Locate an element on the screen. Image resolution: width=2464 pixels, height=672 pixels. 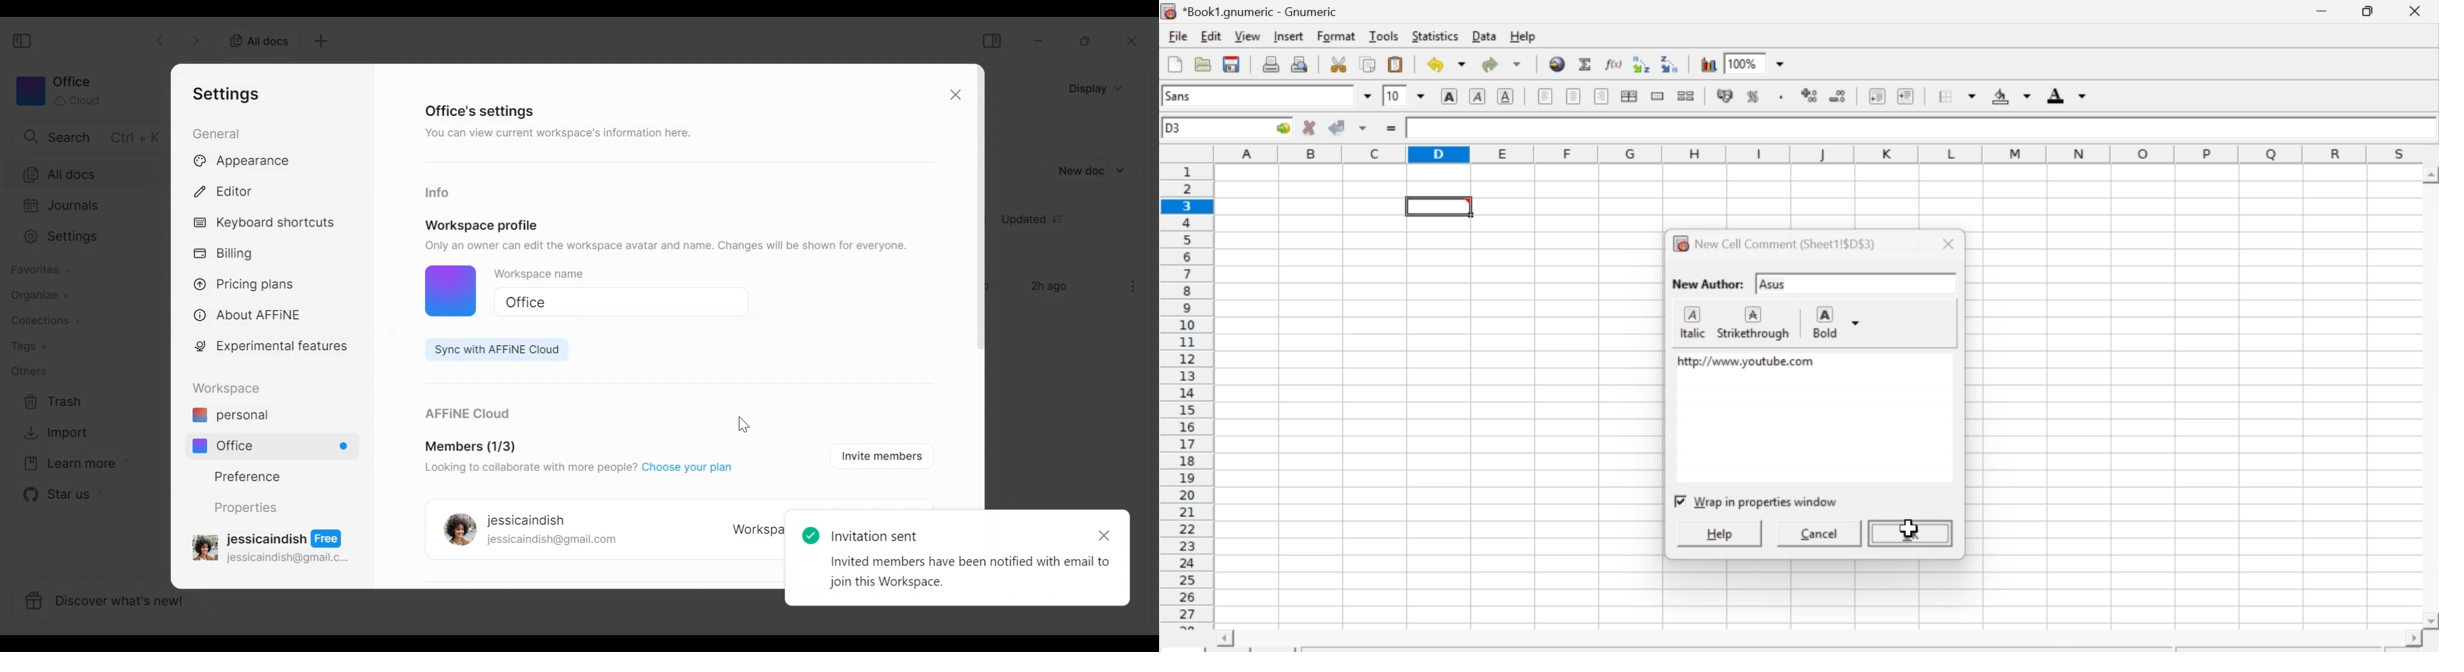
checkbox is located at coordinates (1759, 502).